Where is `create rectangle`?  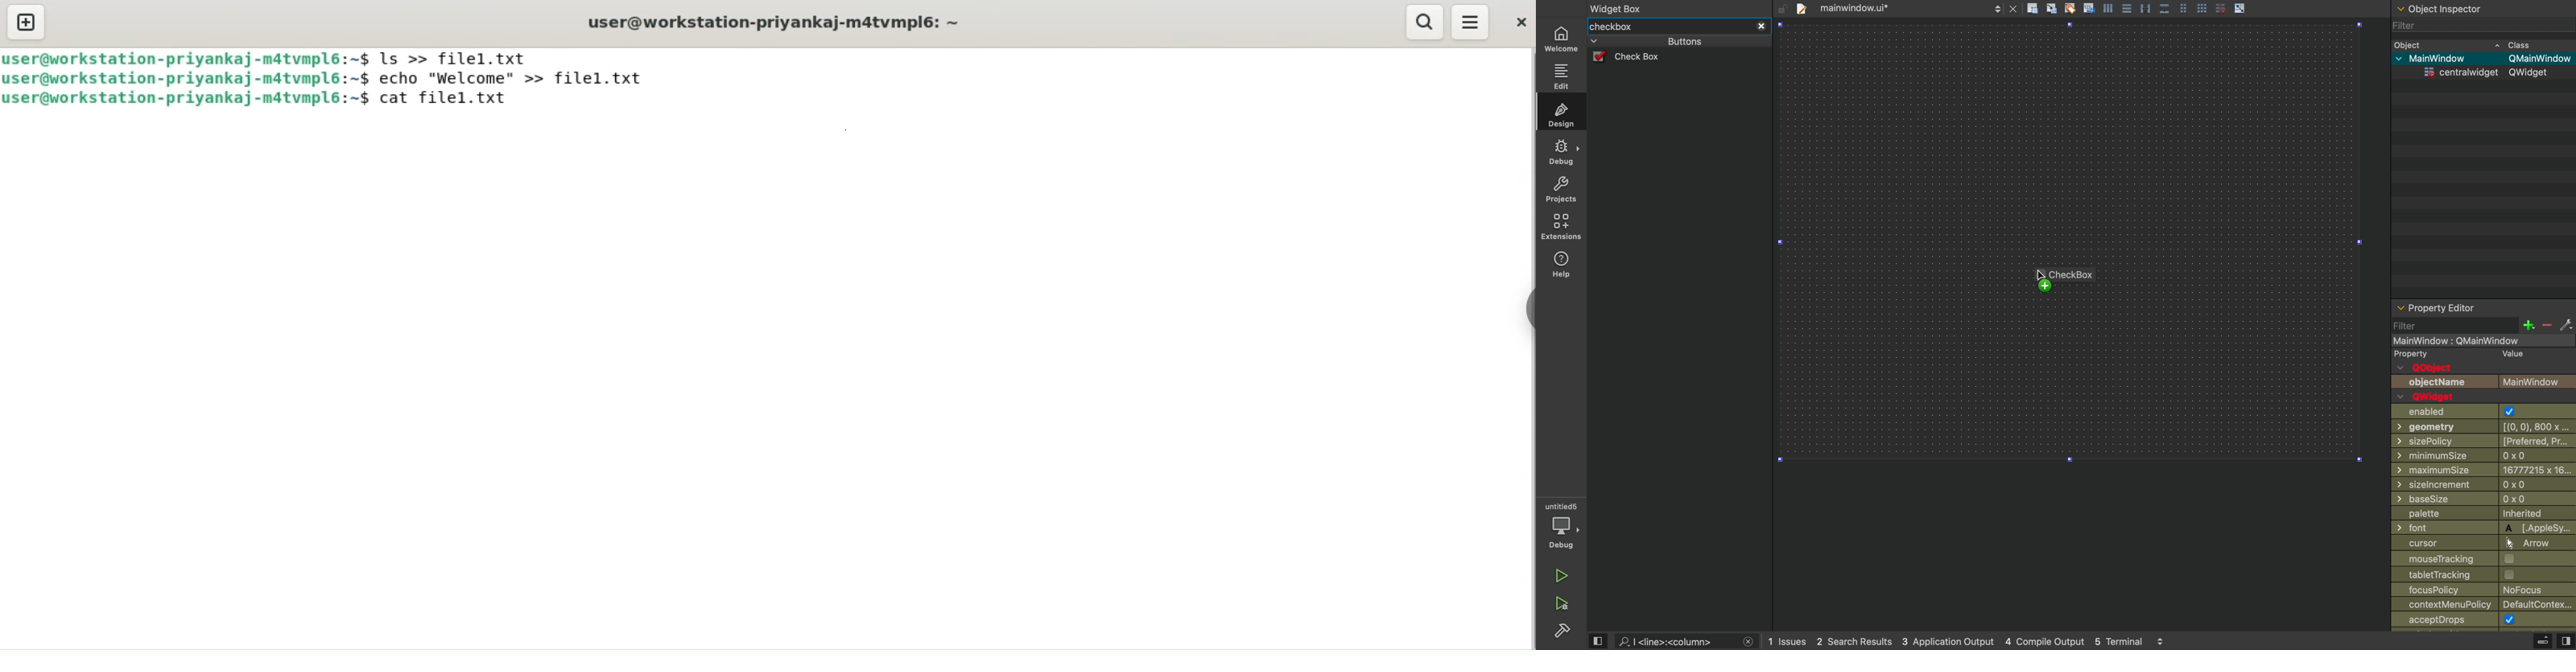
create rectangle is located at coordinates (2032, 8).